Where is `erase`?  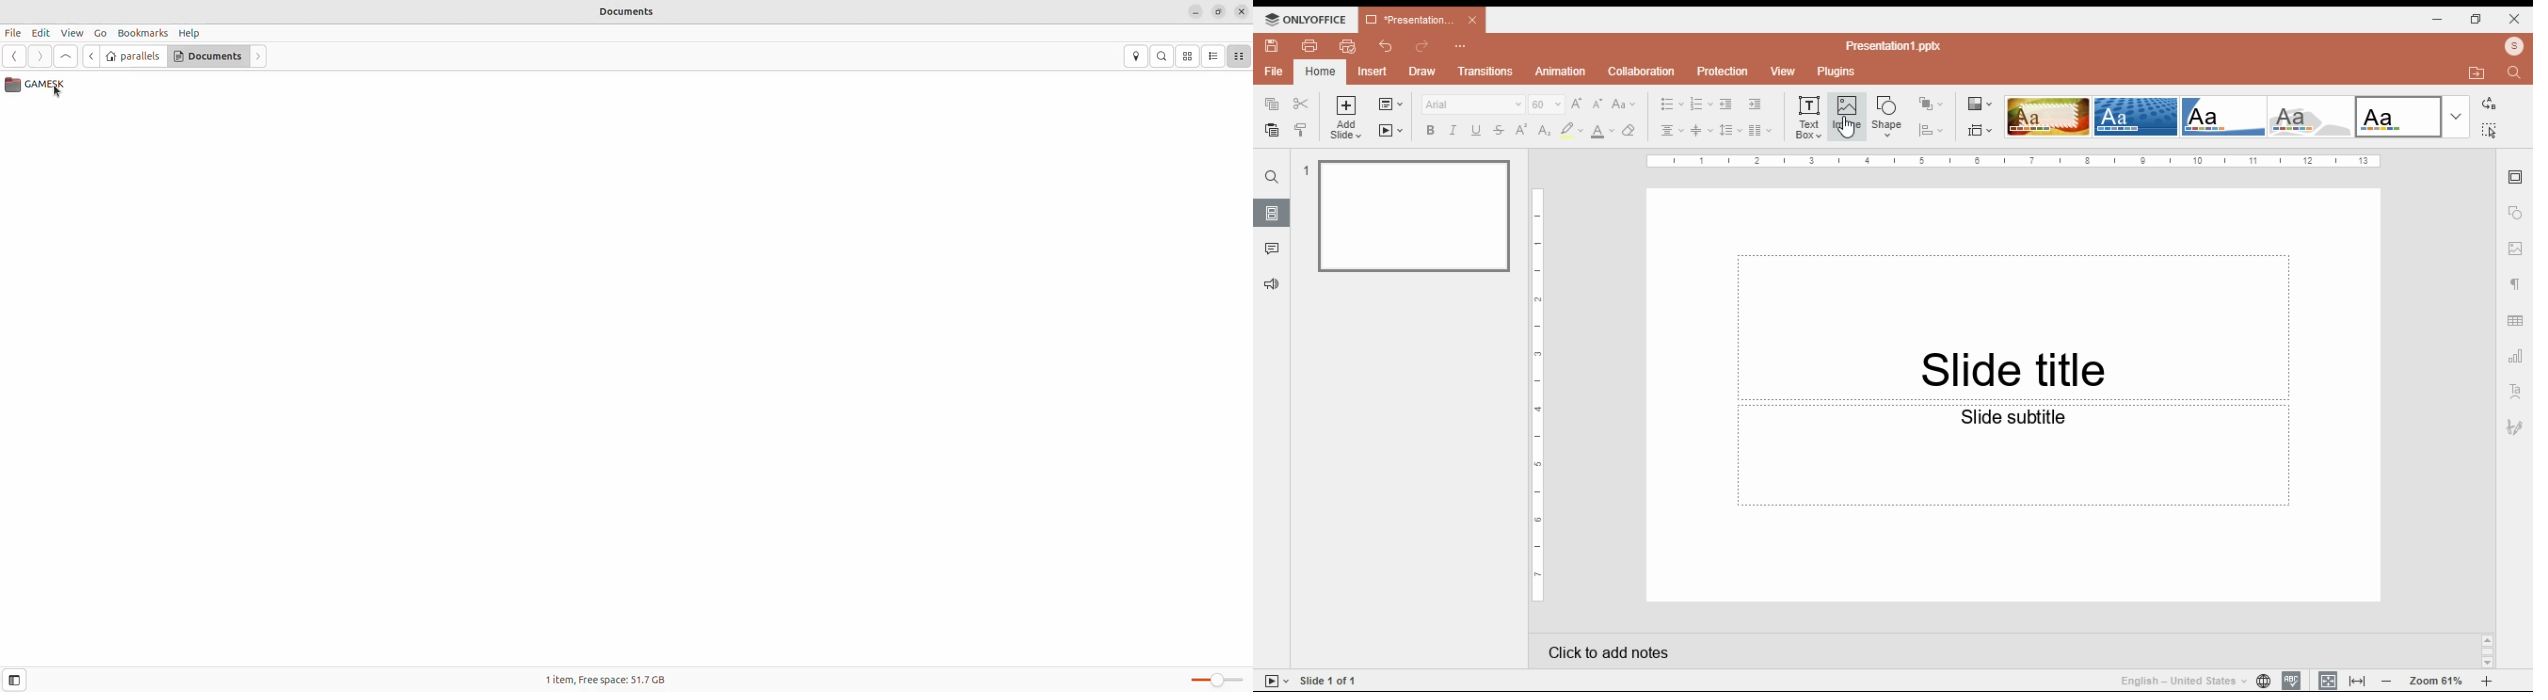
erase is located at coordinates (1631, 131).